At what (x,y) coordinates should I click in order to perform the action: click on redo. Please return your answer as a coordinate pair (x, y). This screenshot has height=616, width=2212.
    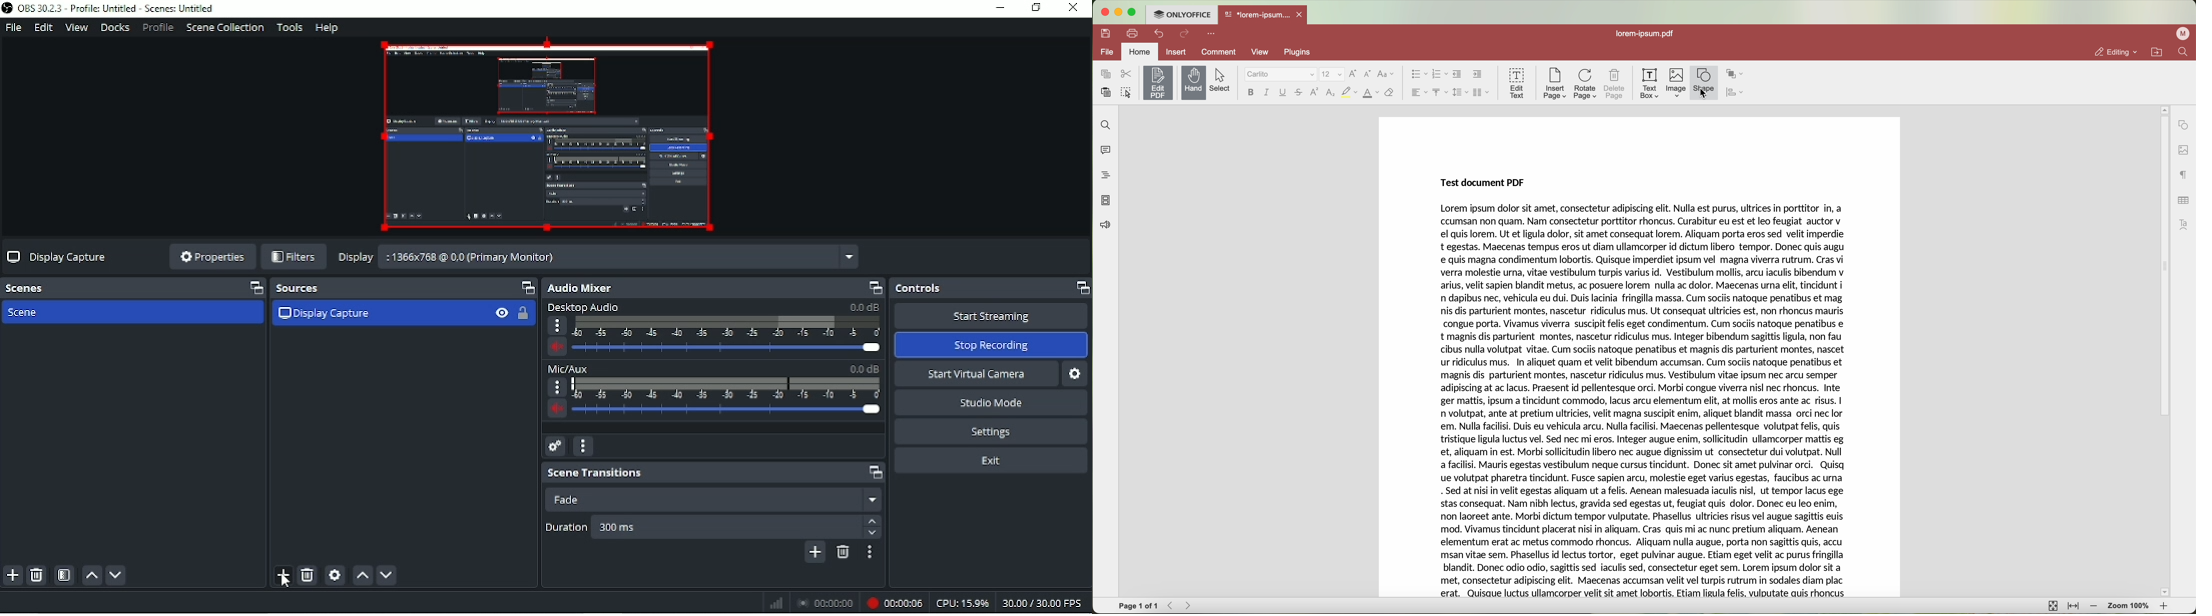
    Looking at the image, I should click on (1186, 35).